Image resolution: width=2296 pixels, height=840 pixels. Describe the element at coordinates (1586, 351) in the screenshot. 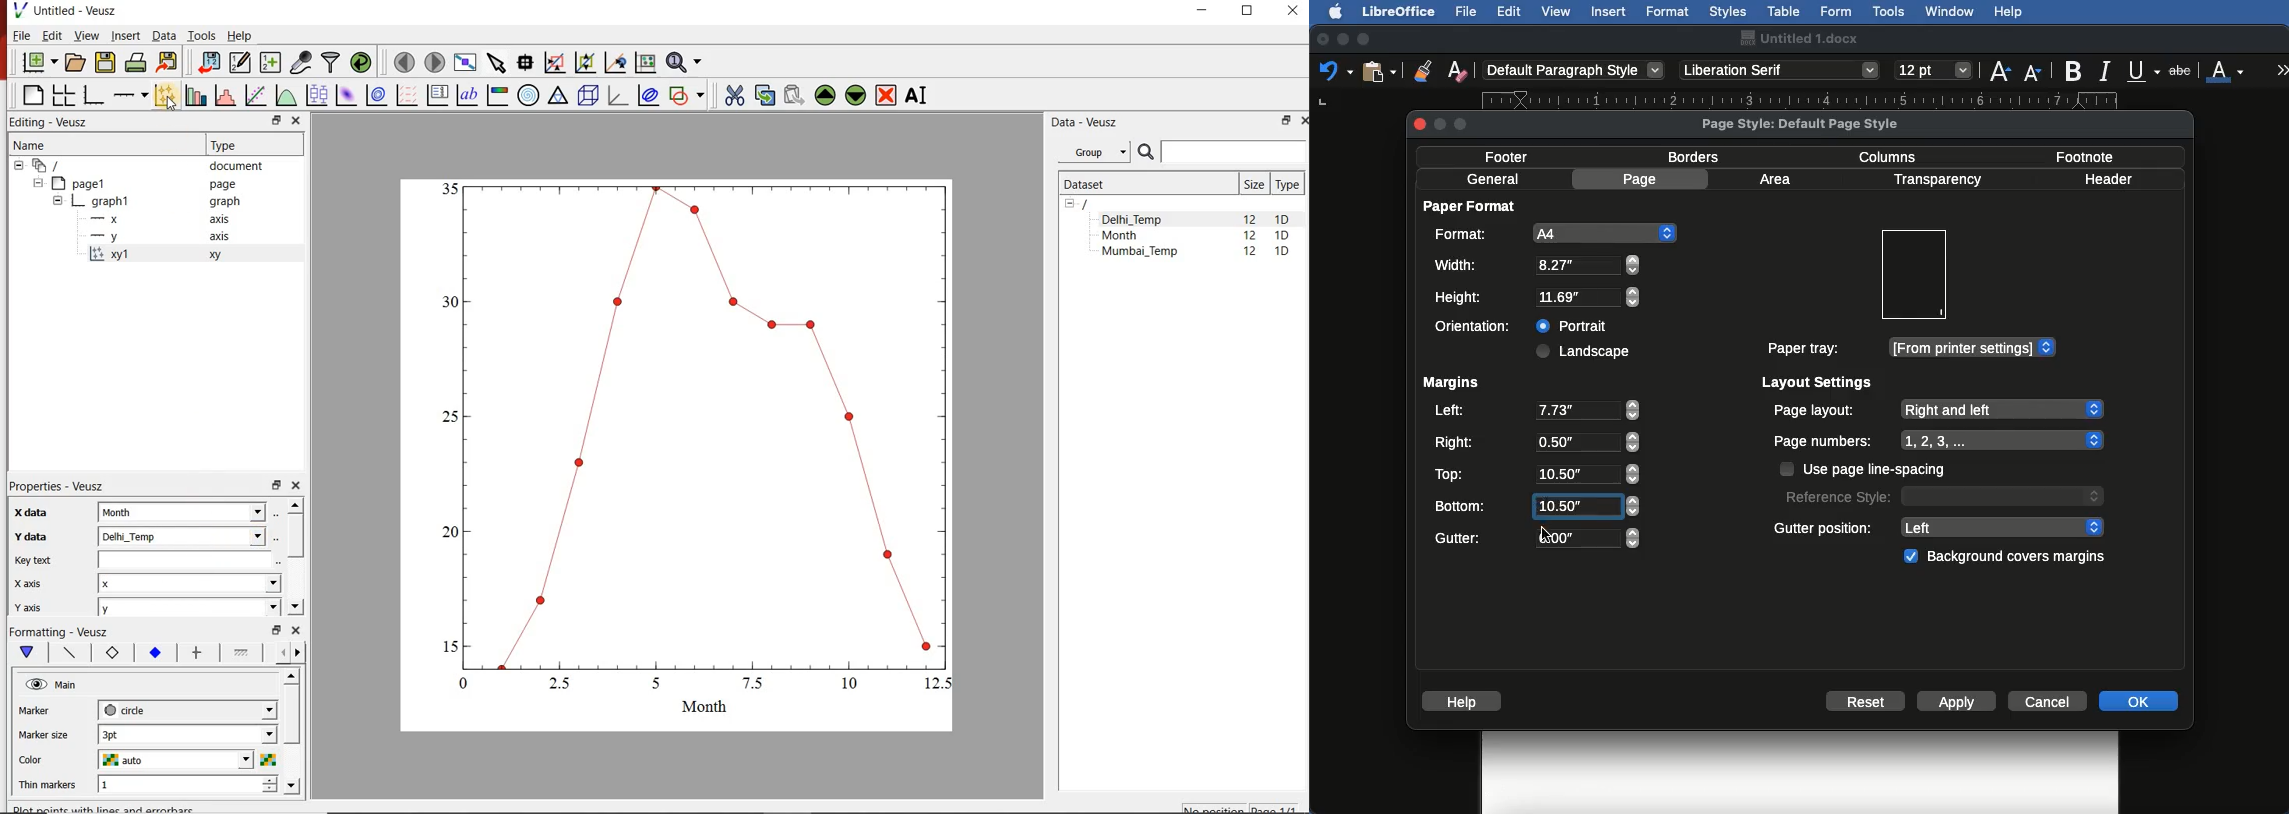

I see `Landscape` at that location.